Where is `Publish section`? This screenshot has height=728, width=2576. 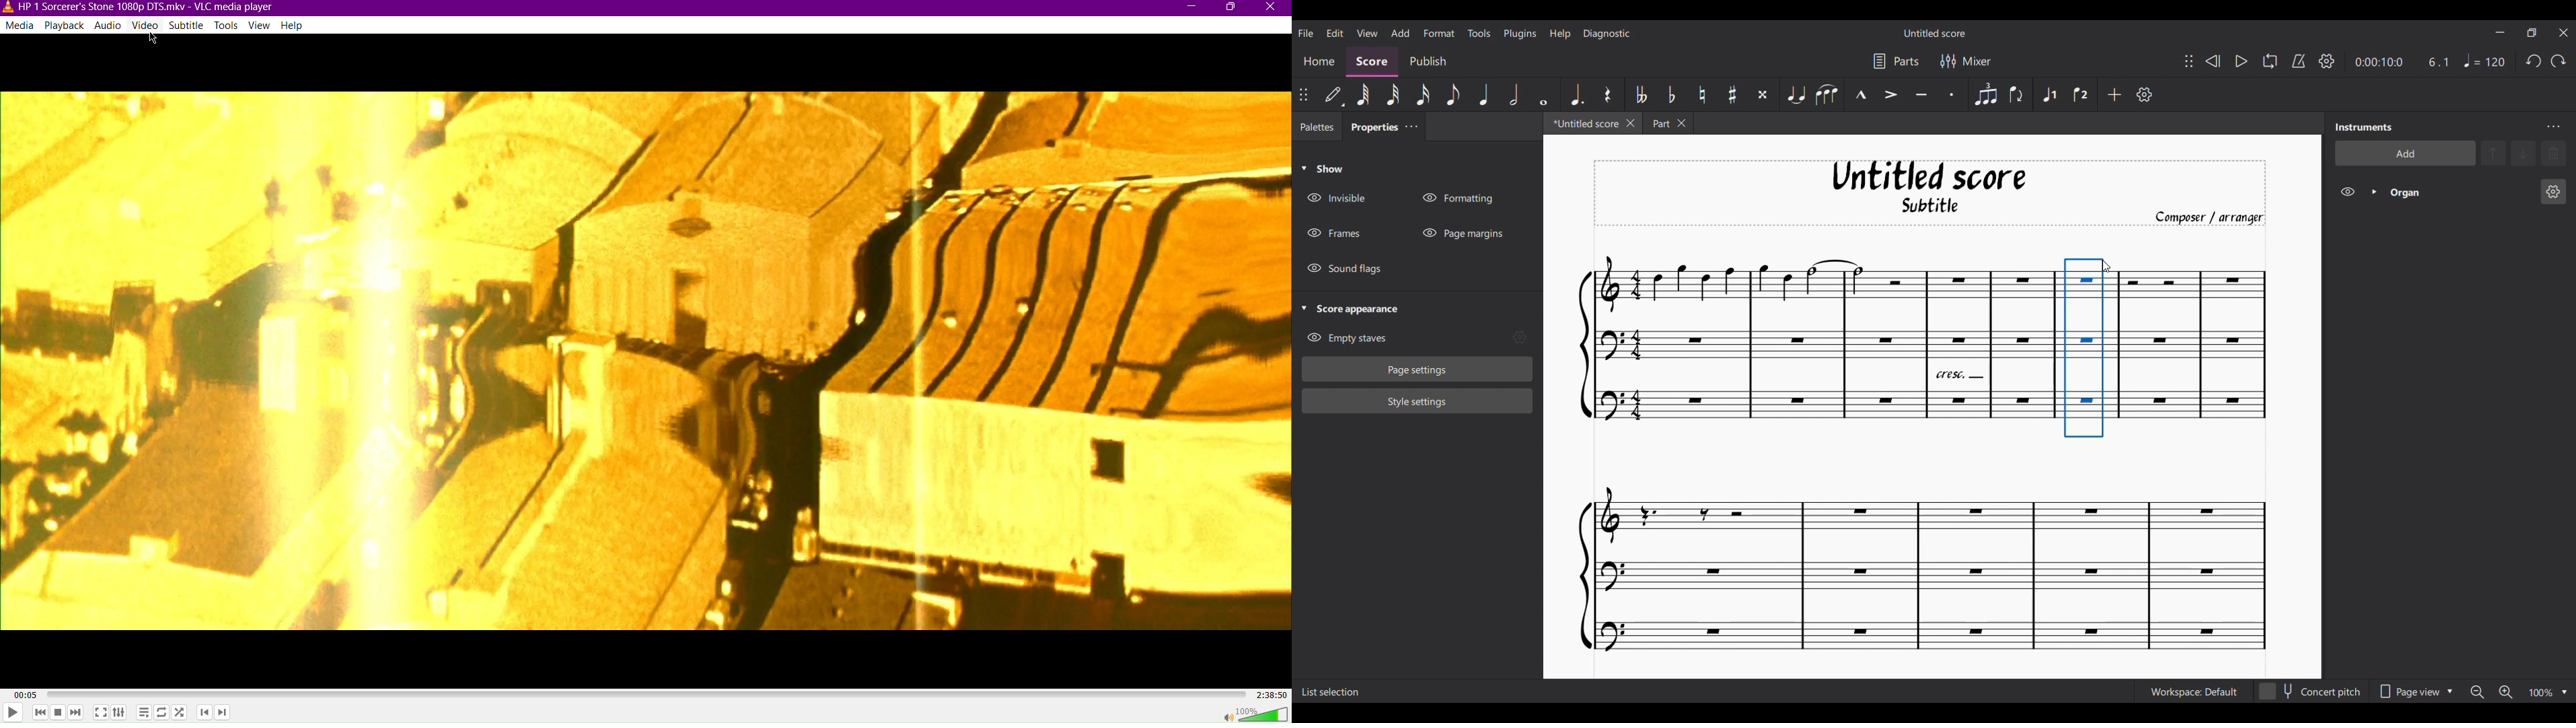
Publish section is located at coordinates (1427, 62).